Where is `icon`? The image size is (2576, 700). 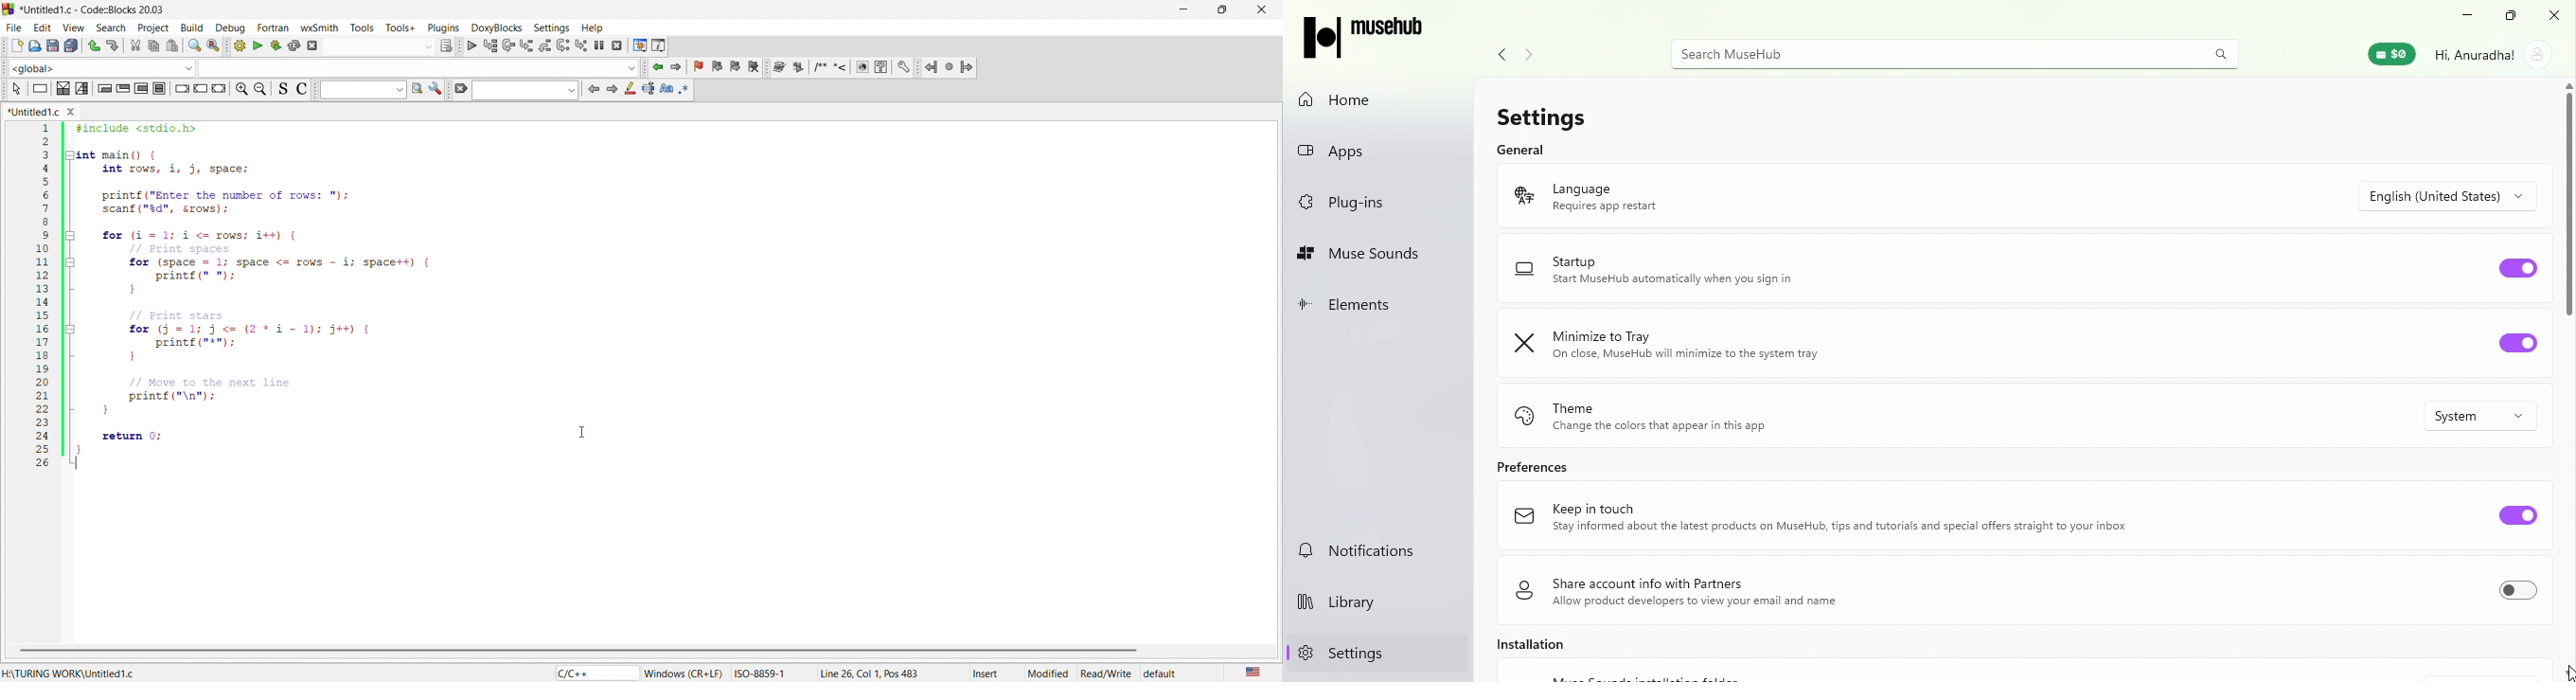 icon is located at coordinates (690, 90).